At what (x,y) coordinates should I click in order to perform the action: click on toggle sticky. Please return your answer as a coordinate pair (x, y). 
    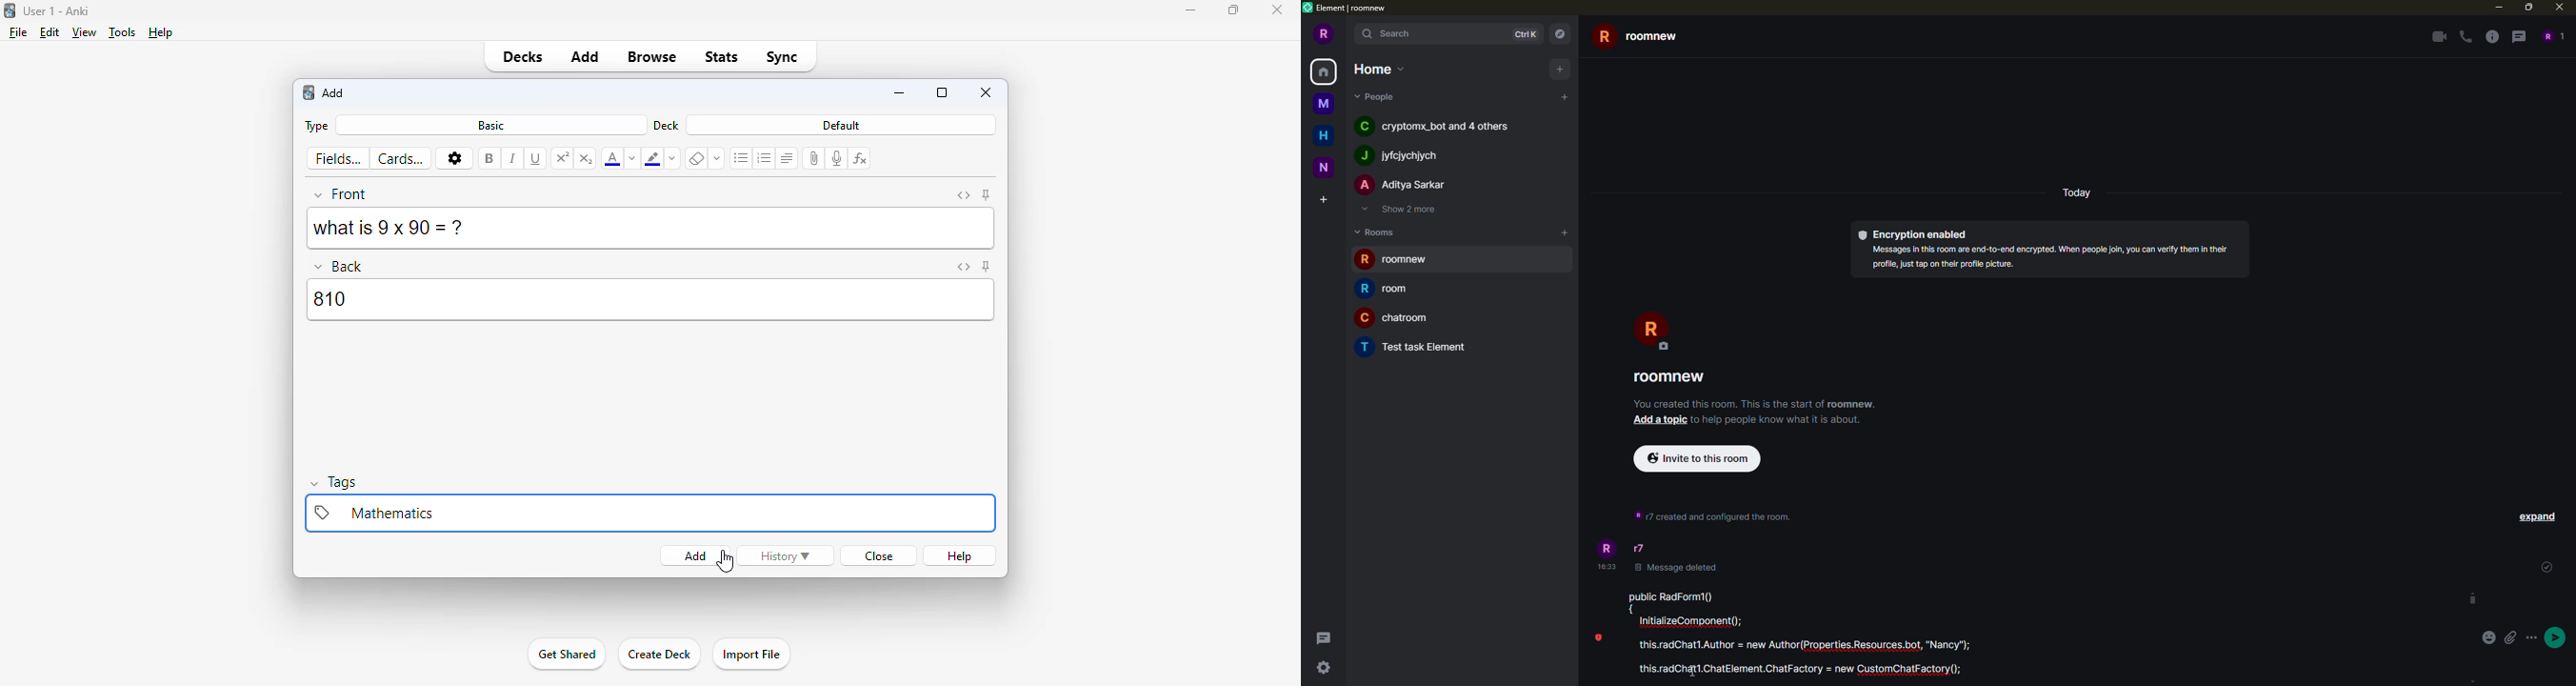
    Looking at the image, I should click on (987, 195).